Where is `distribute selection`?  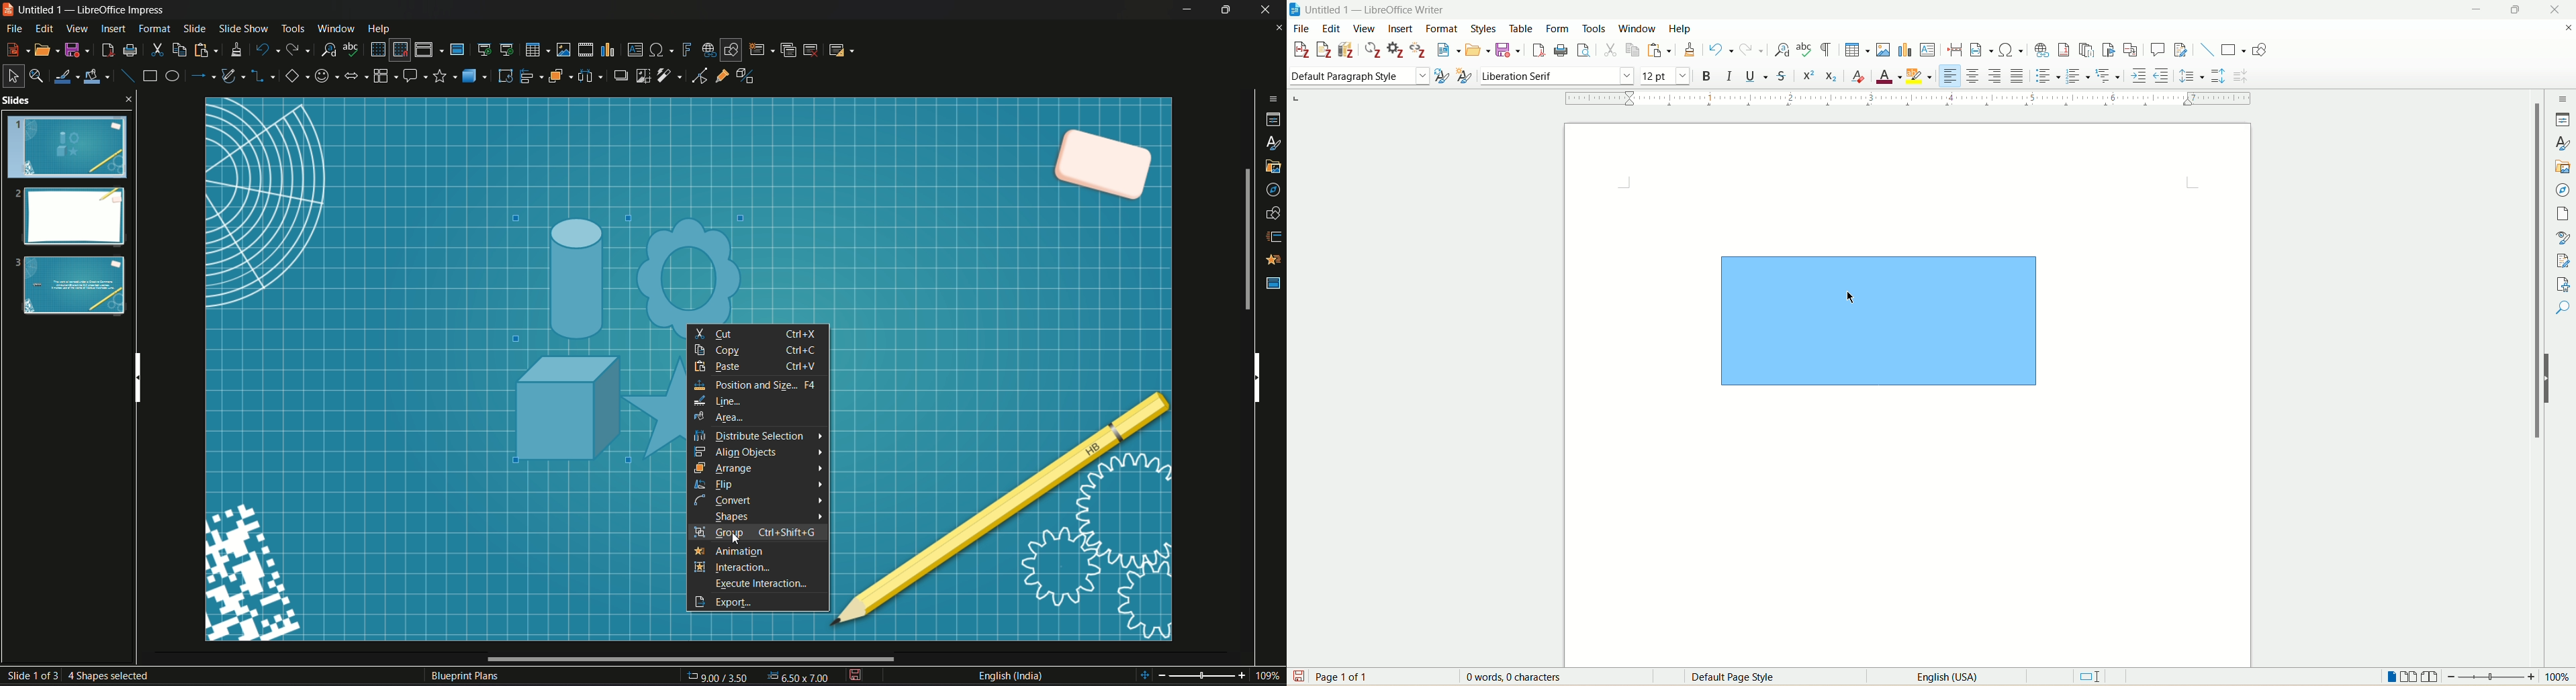 distribute selection is located at coordinates (751, 437).